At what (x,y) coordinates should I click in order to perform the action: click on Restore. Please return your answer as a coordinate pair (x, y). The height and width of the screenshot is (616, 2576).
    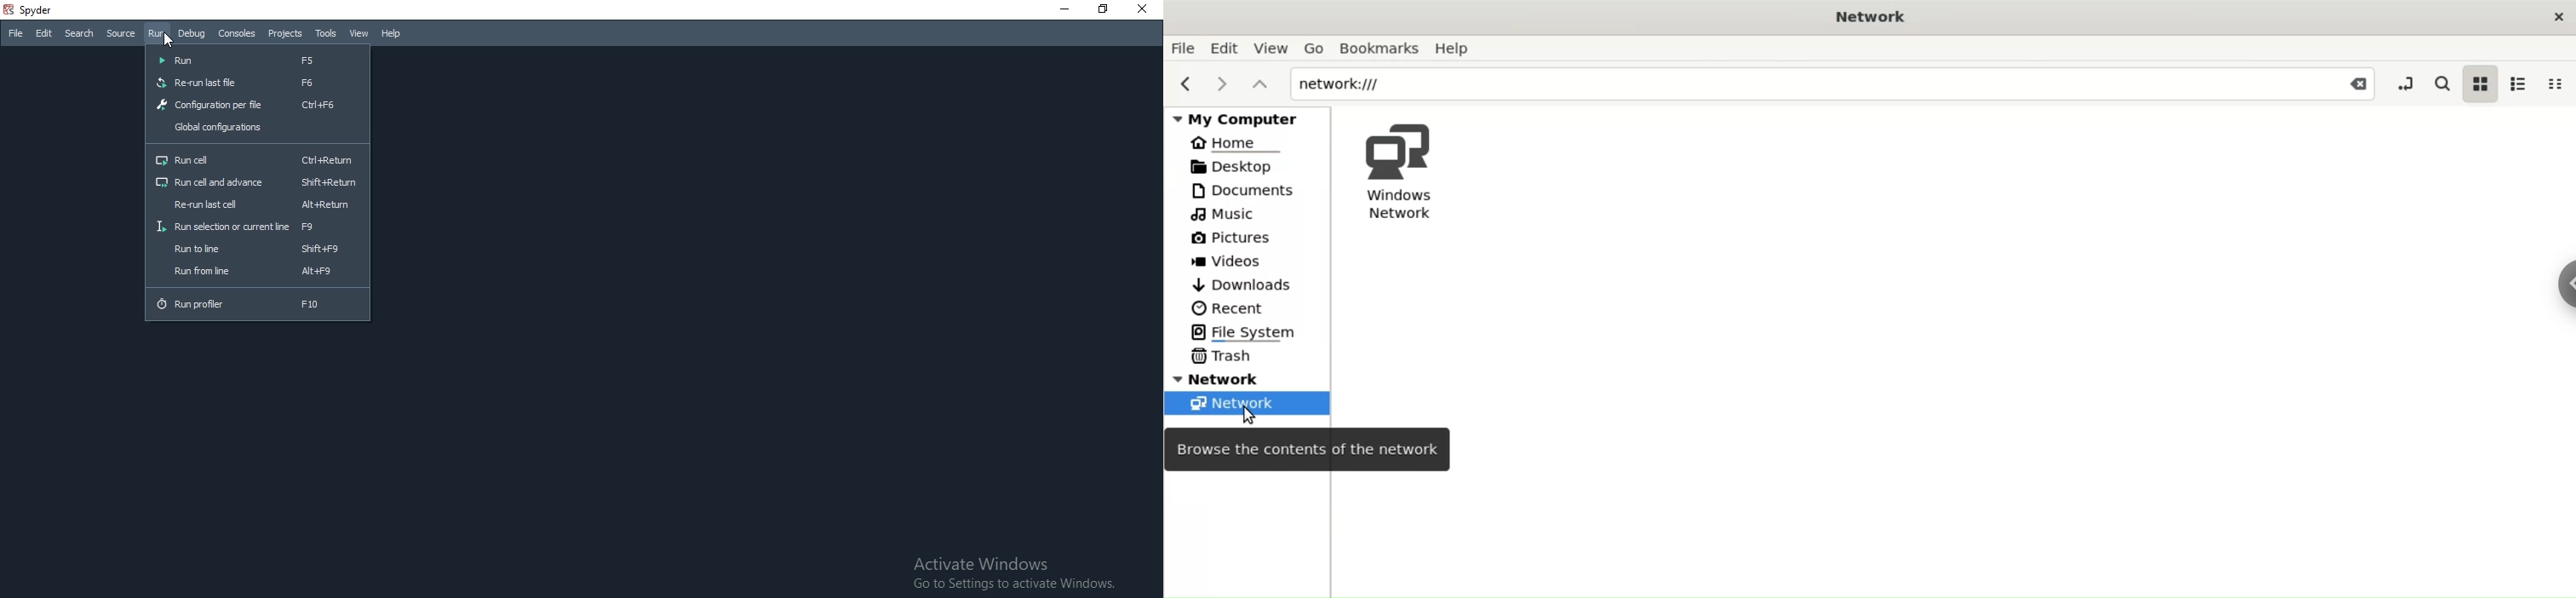
    Looking at the image, I should click on (1101, 9).